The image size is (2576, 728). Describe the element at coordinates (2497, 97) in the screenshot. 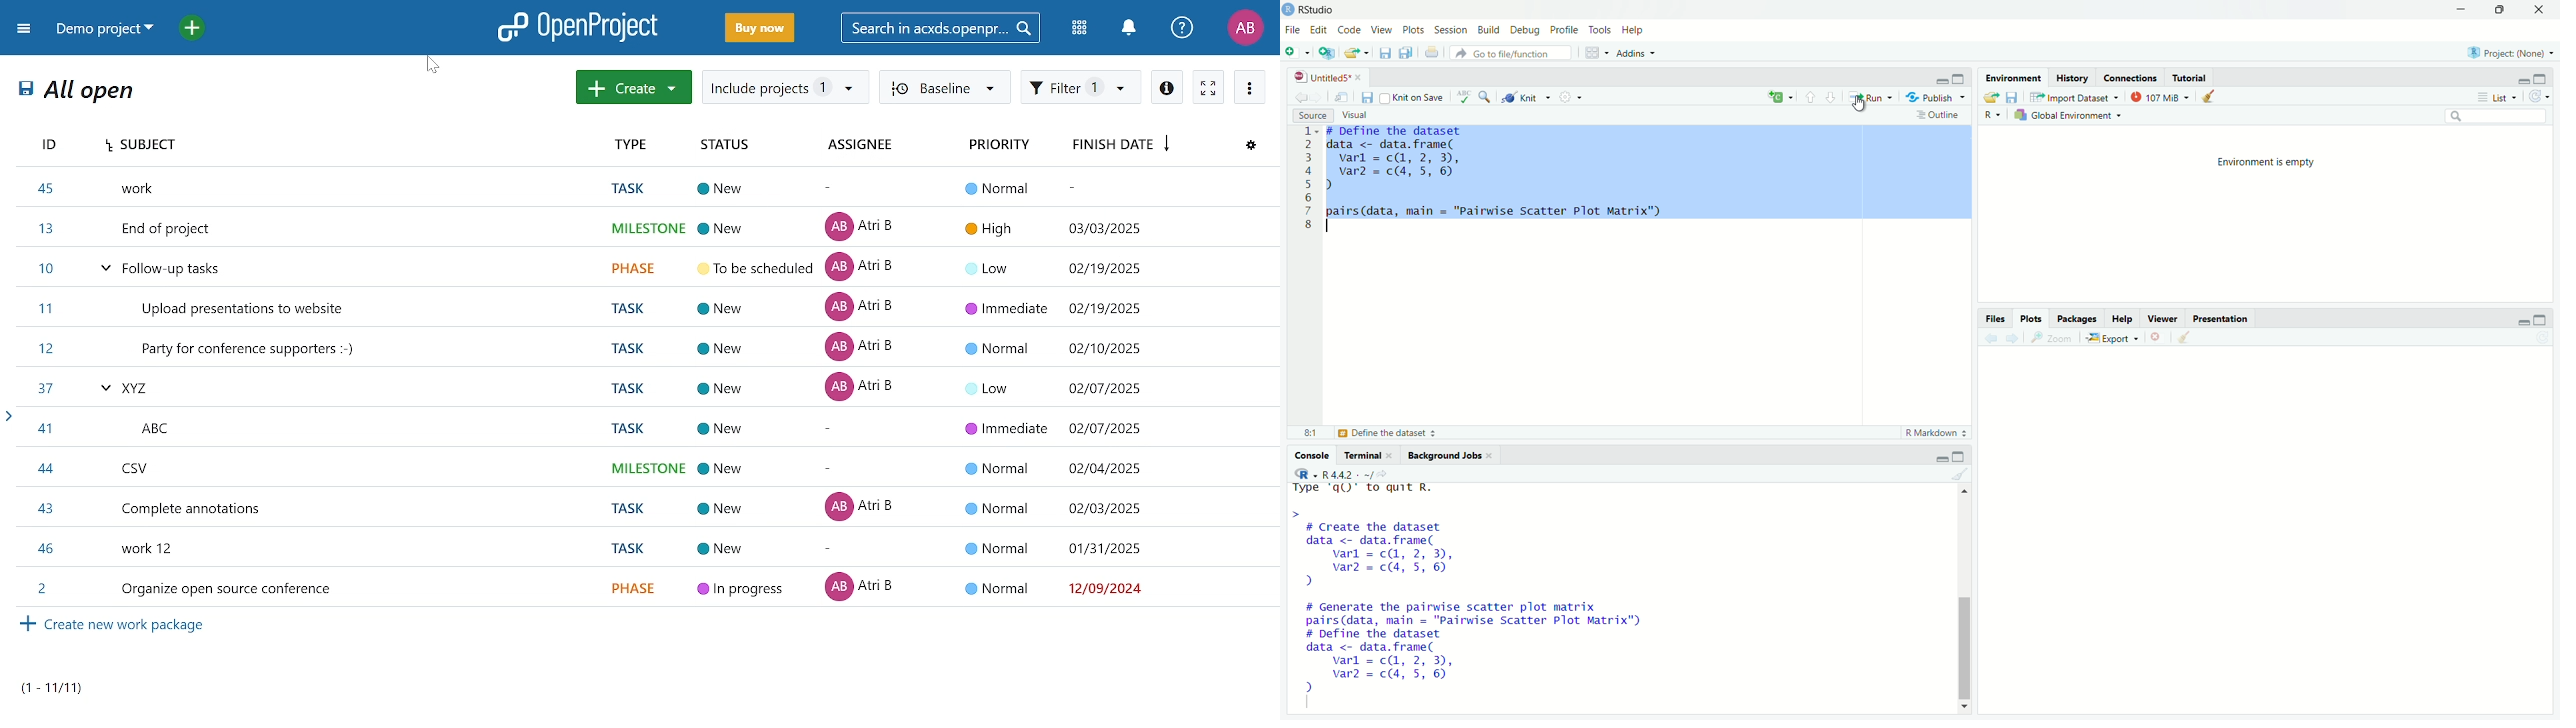

I see `List` at that location.